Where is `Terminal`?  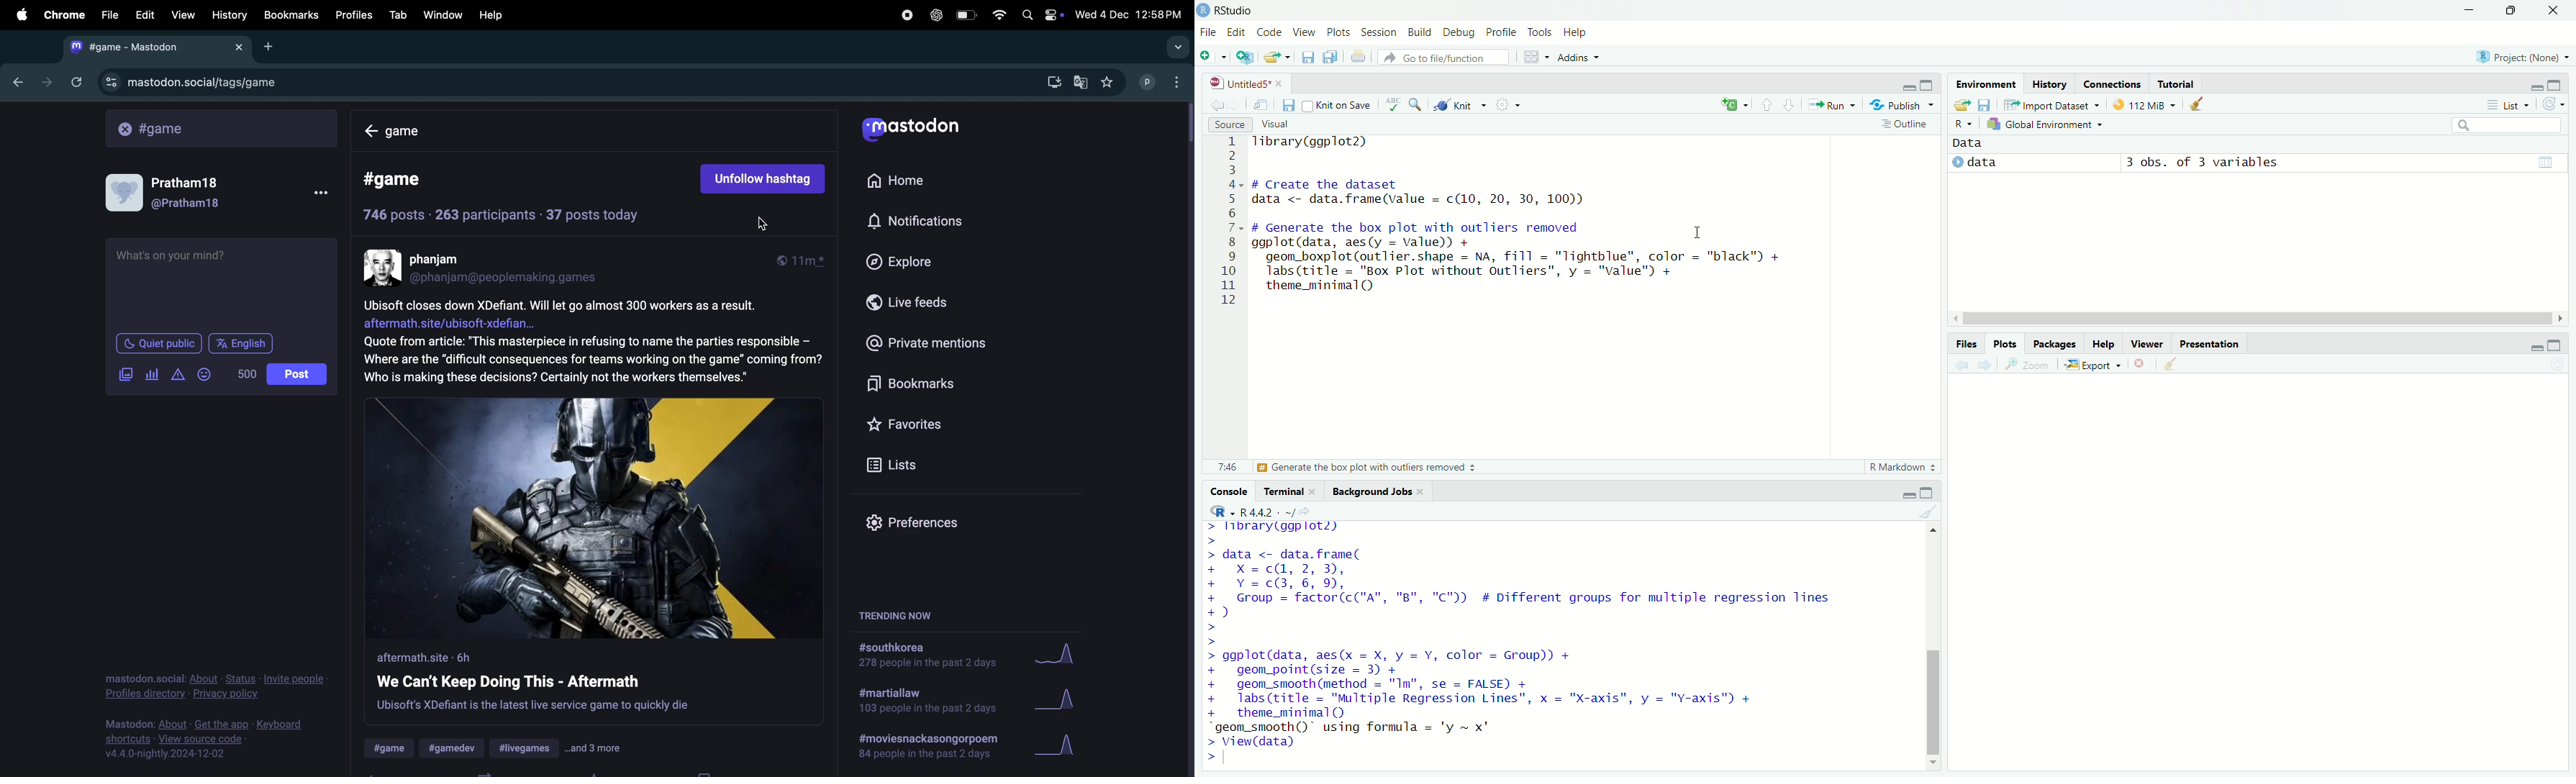 Terminal is located at coordinates (1285, 492).